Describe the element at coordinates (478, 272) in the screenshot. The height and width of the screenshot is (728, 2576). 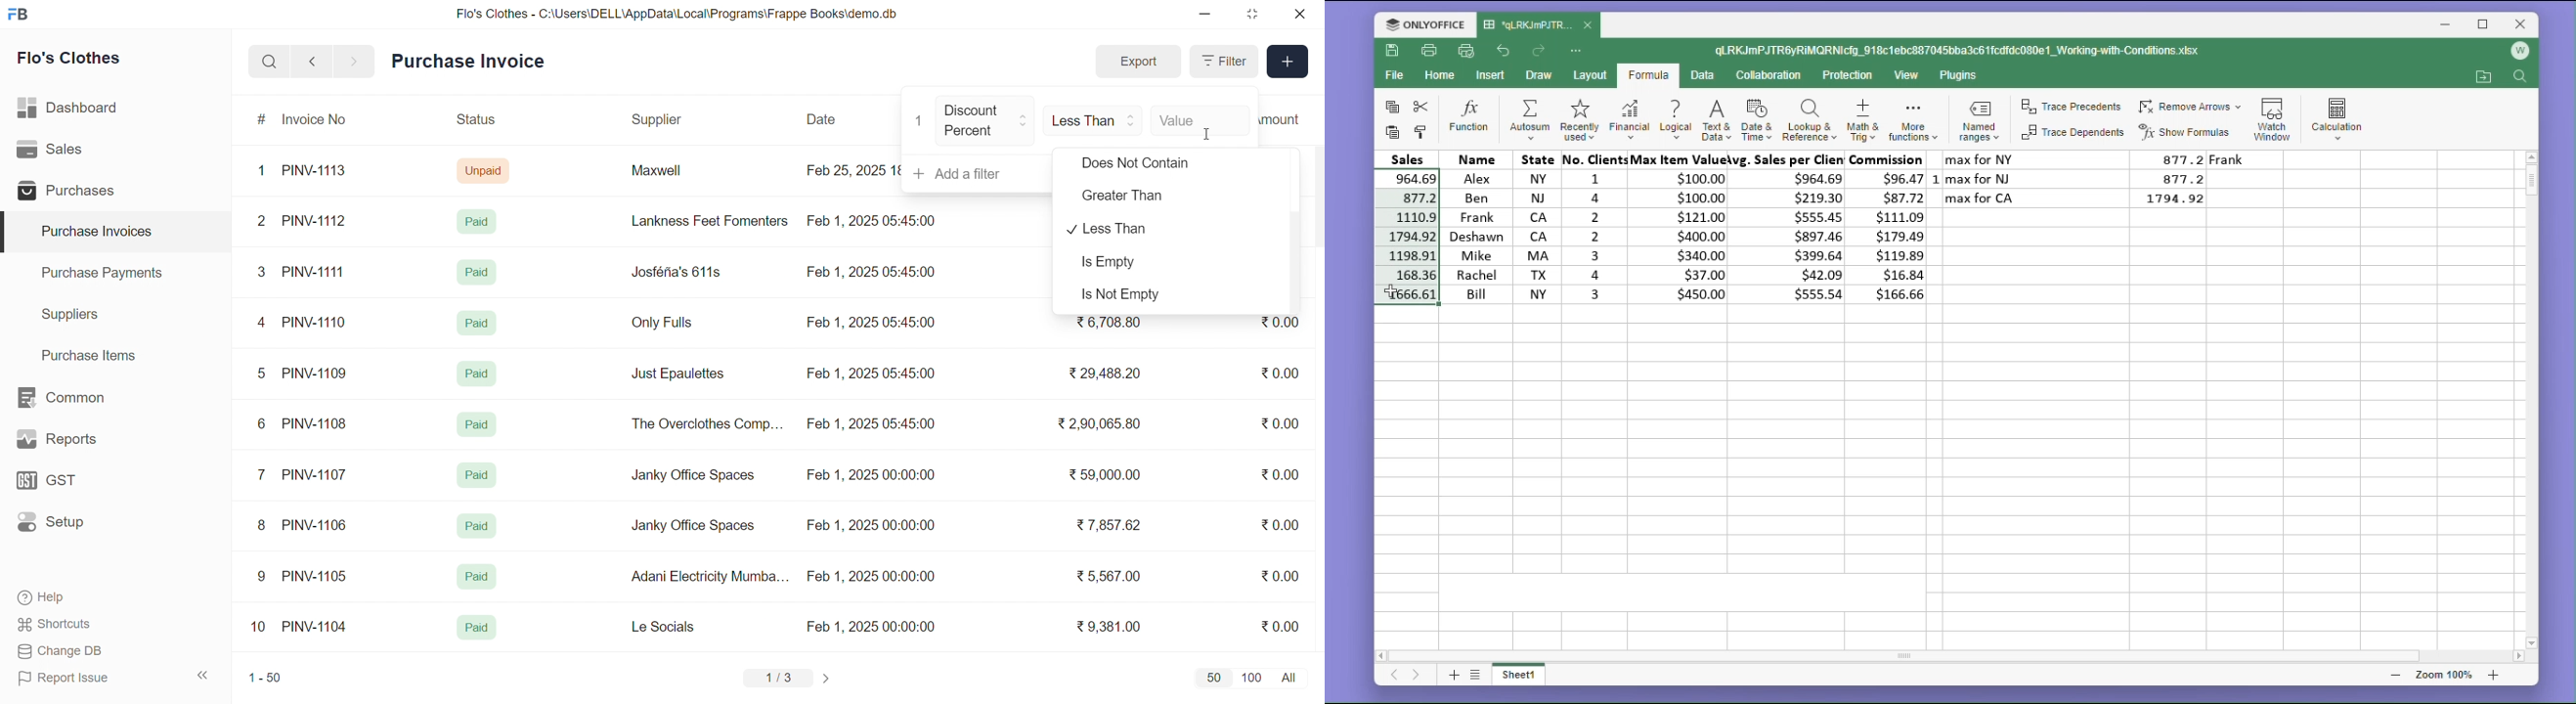
I see `Paid` at that location.